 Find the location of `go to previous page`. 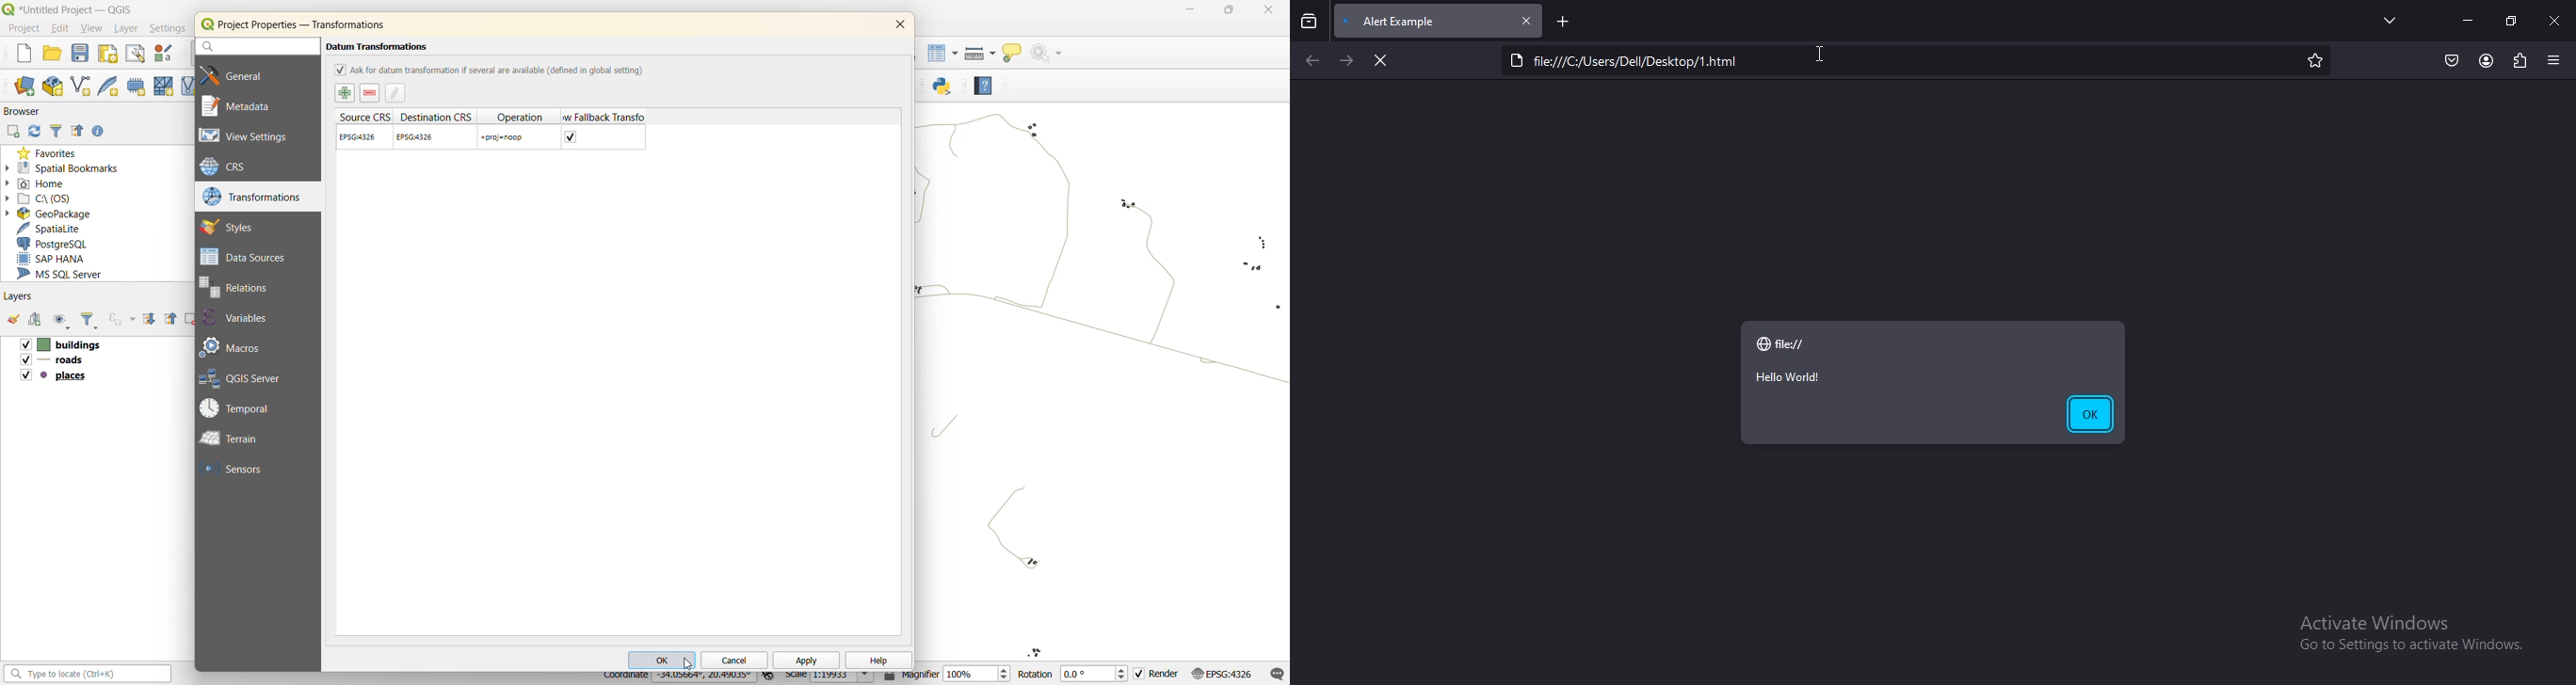

go to previous page is located at coordinates (1313, 62).